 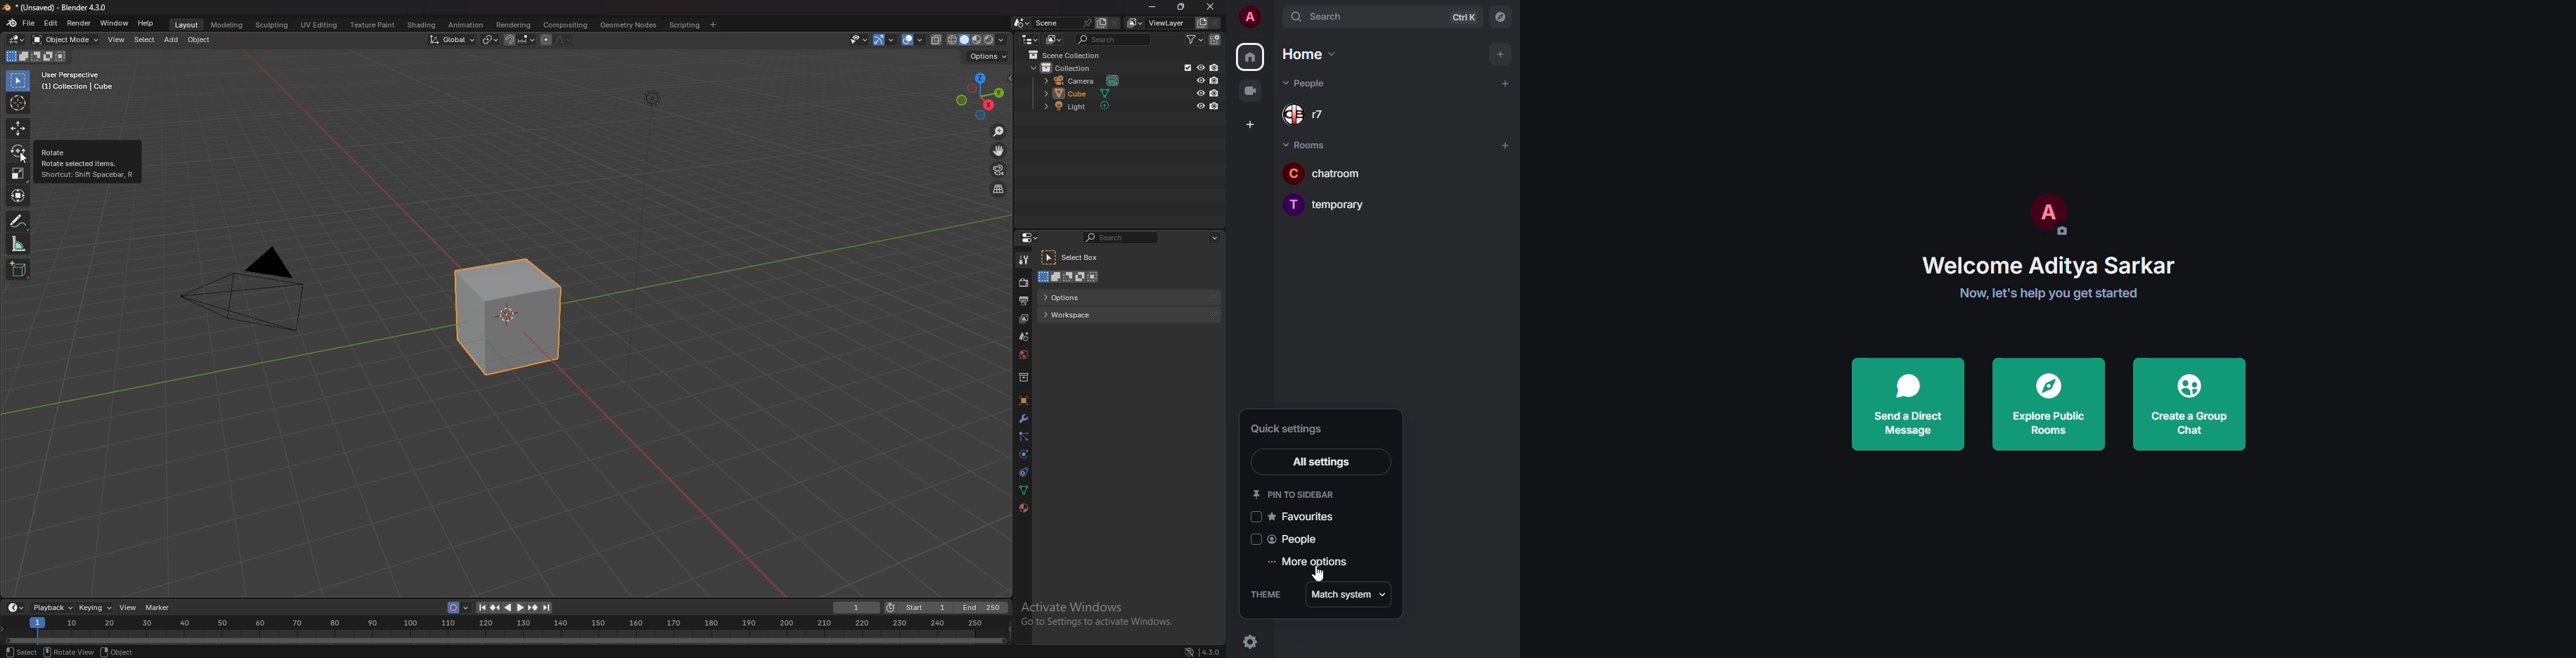 I want to click on get started, so click(x=2049, y=293).